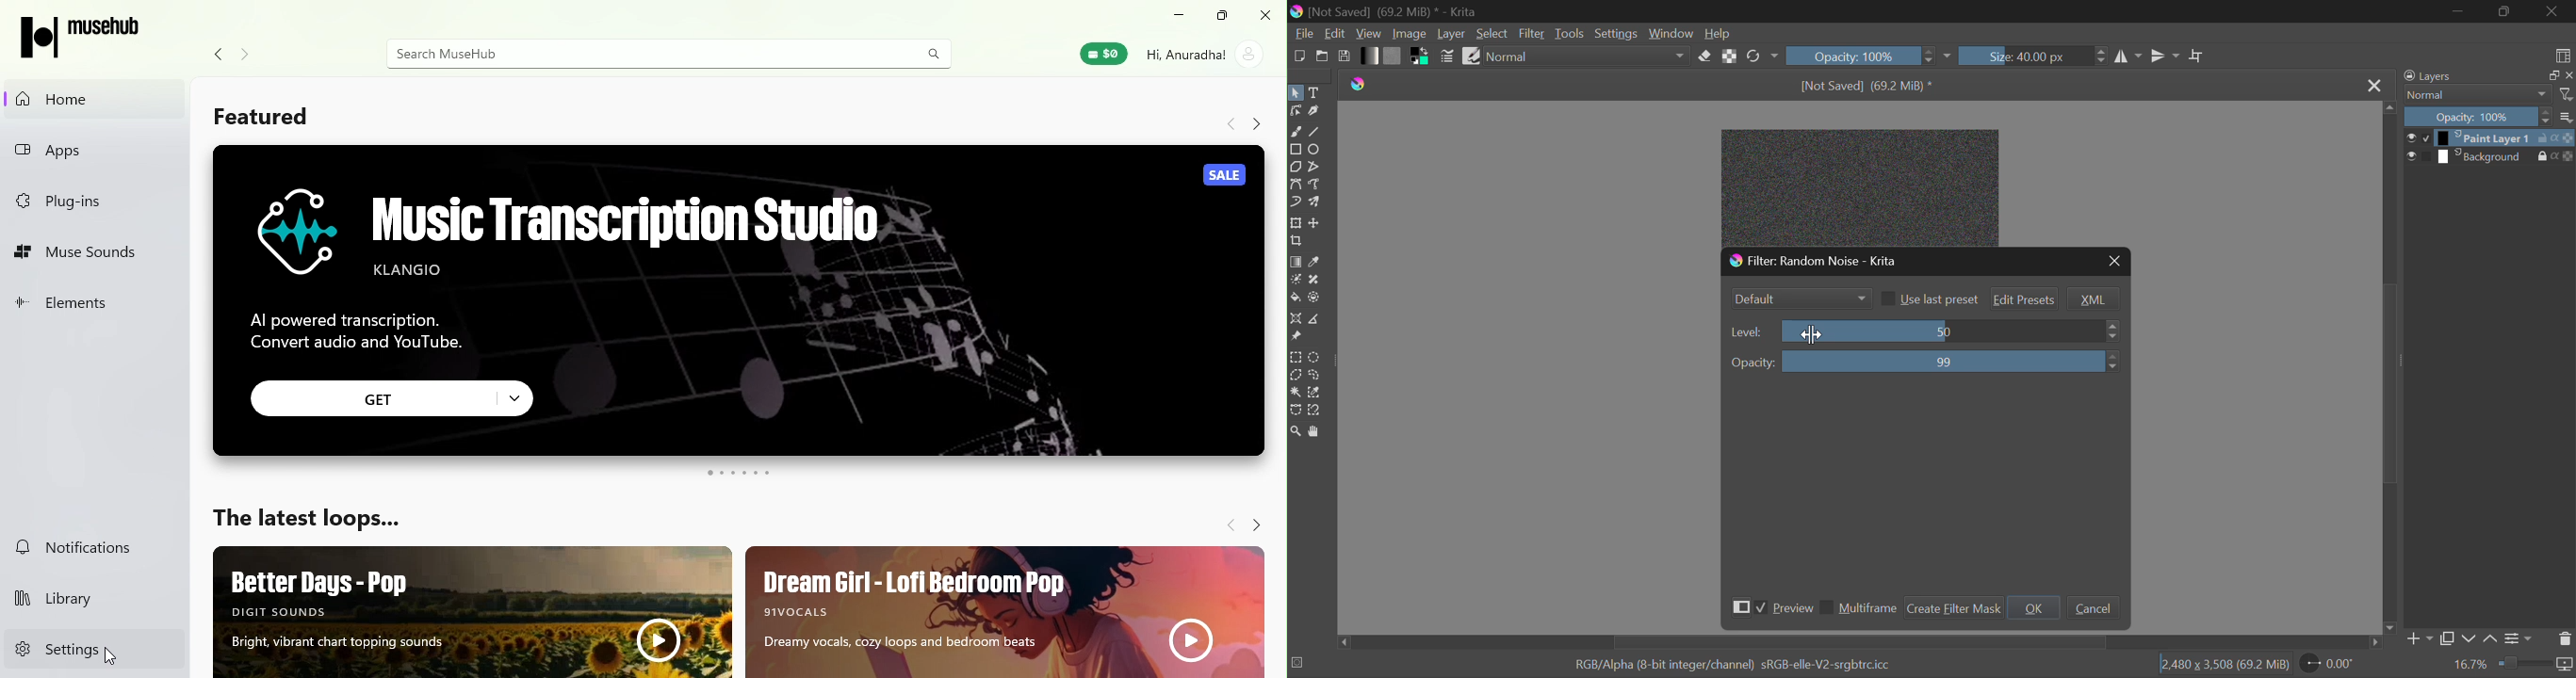 This screenshot has width=2576, height=700. Describe the element at coordinates (1102, 55) in the screenshot. I see `Muse Wallet` at that location.